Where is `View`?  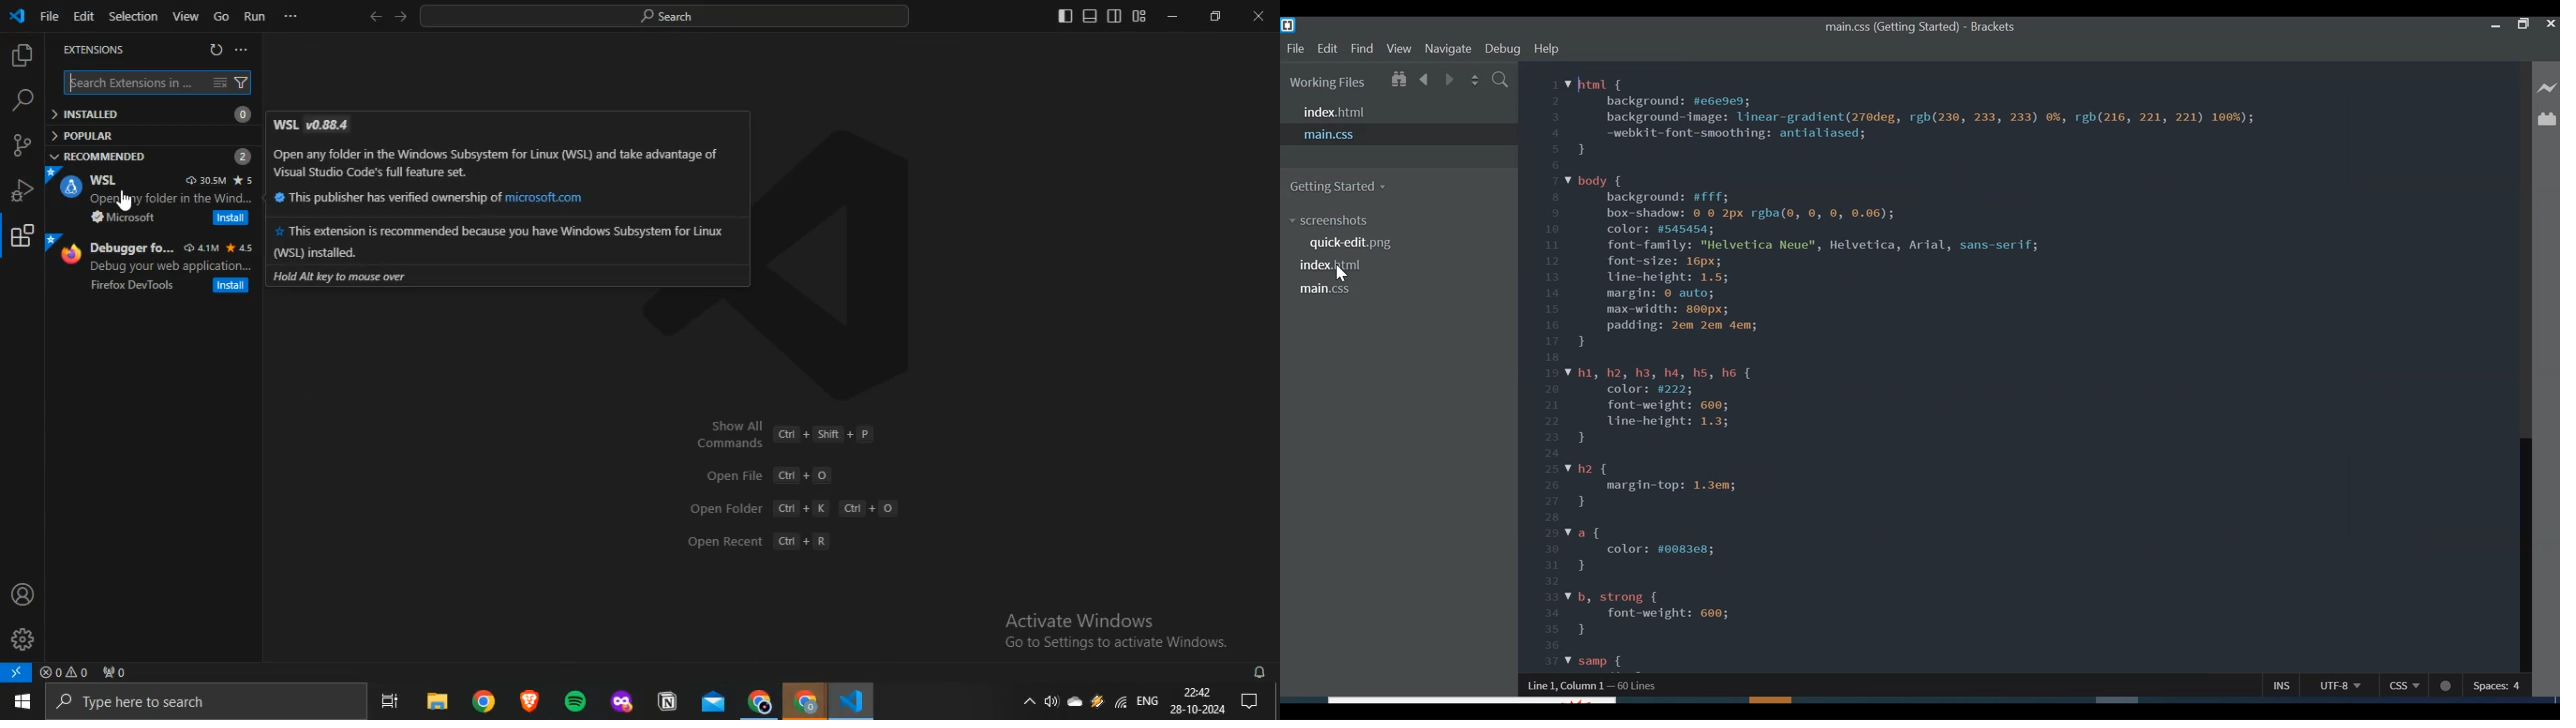
View is located at coordinates (185, 16).